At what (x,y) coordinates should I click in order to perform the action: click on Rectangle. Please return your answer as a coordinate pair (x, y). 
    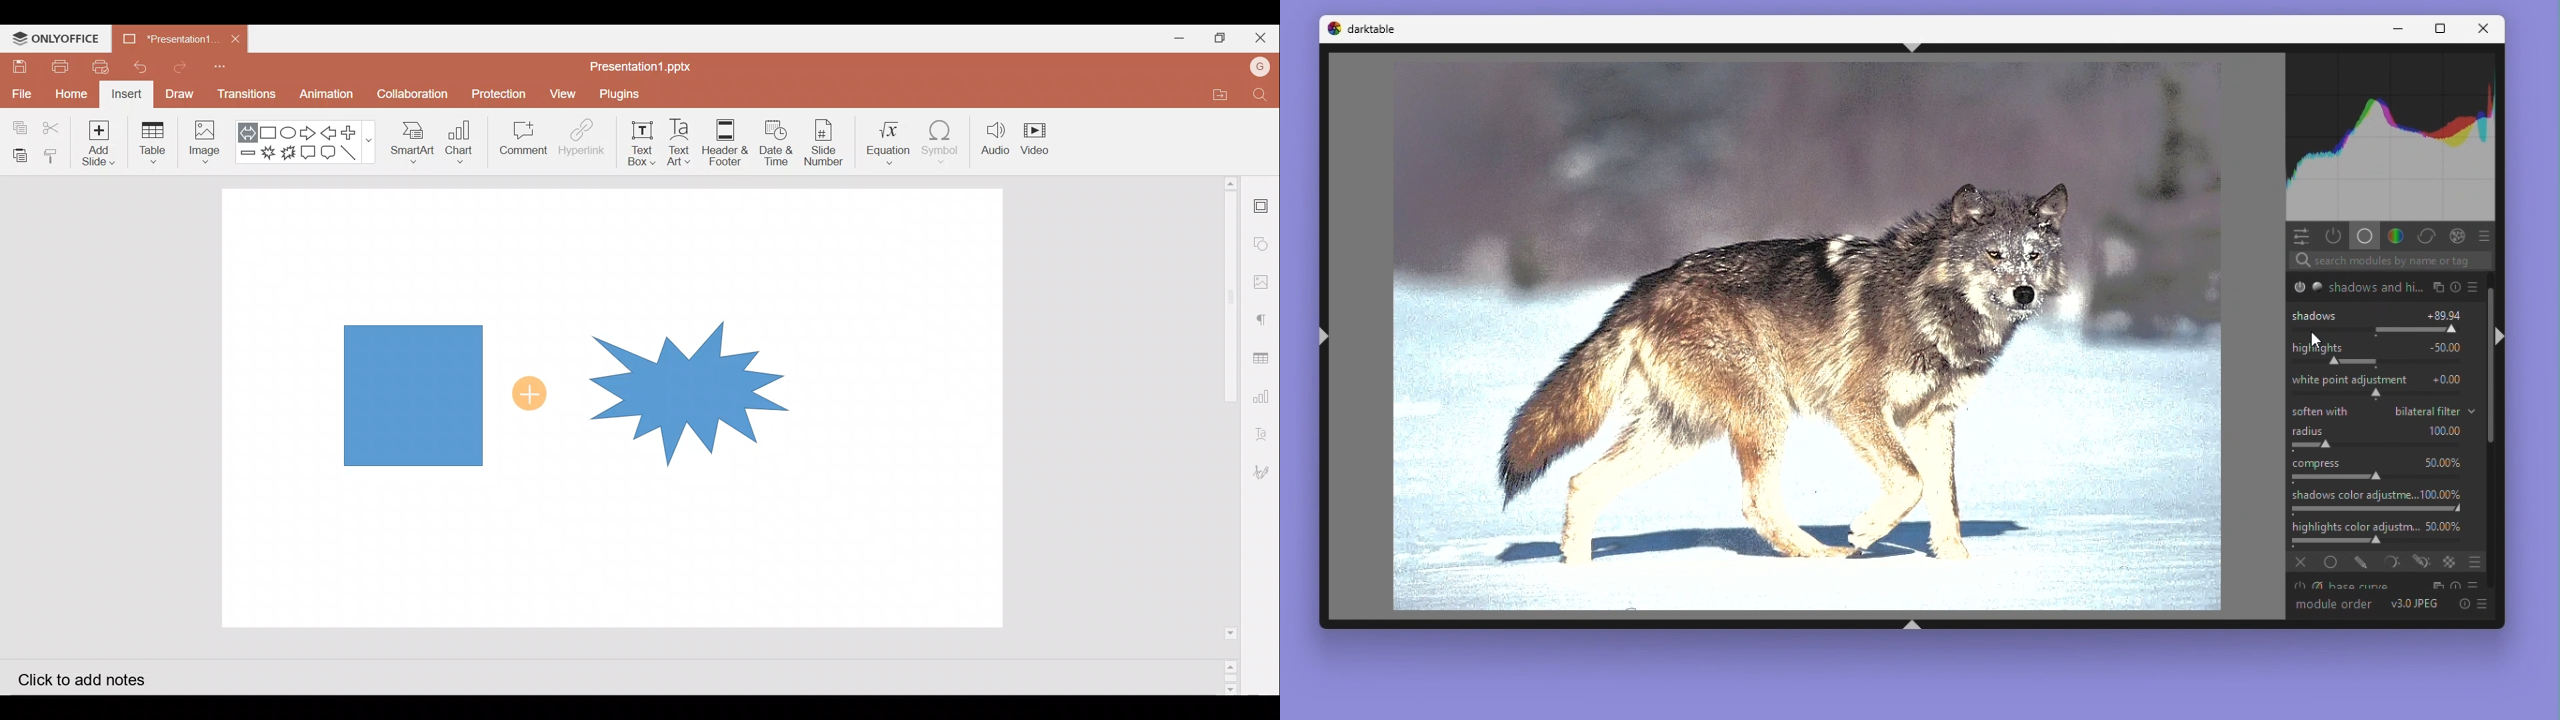
    Looking at the image, I should click on (265, 131).